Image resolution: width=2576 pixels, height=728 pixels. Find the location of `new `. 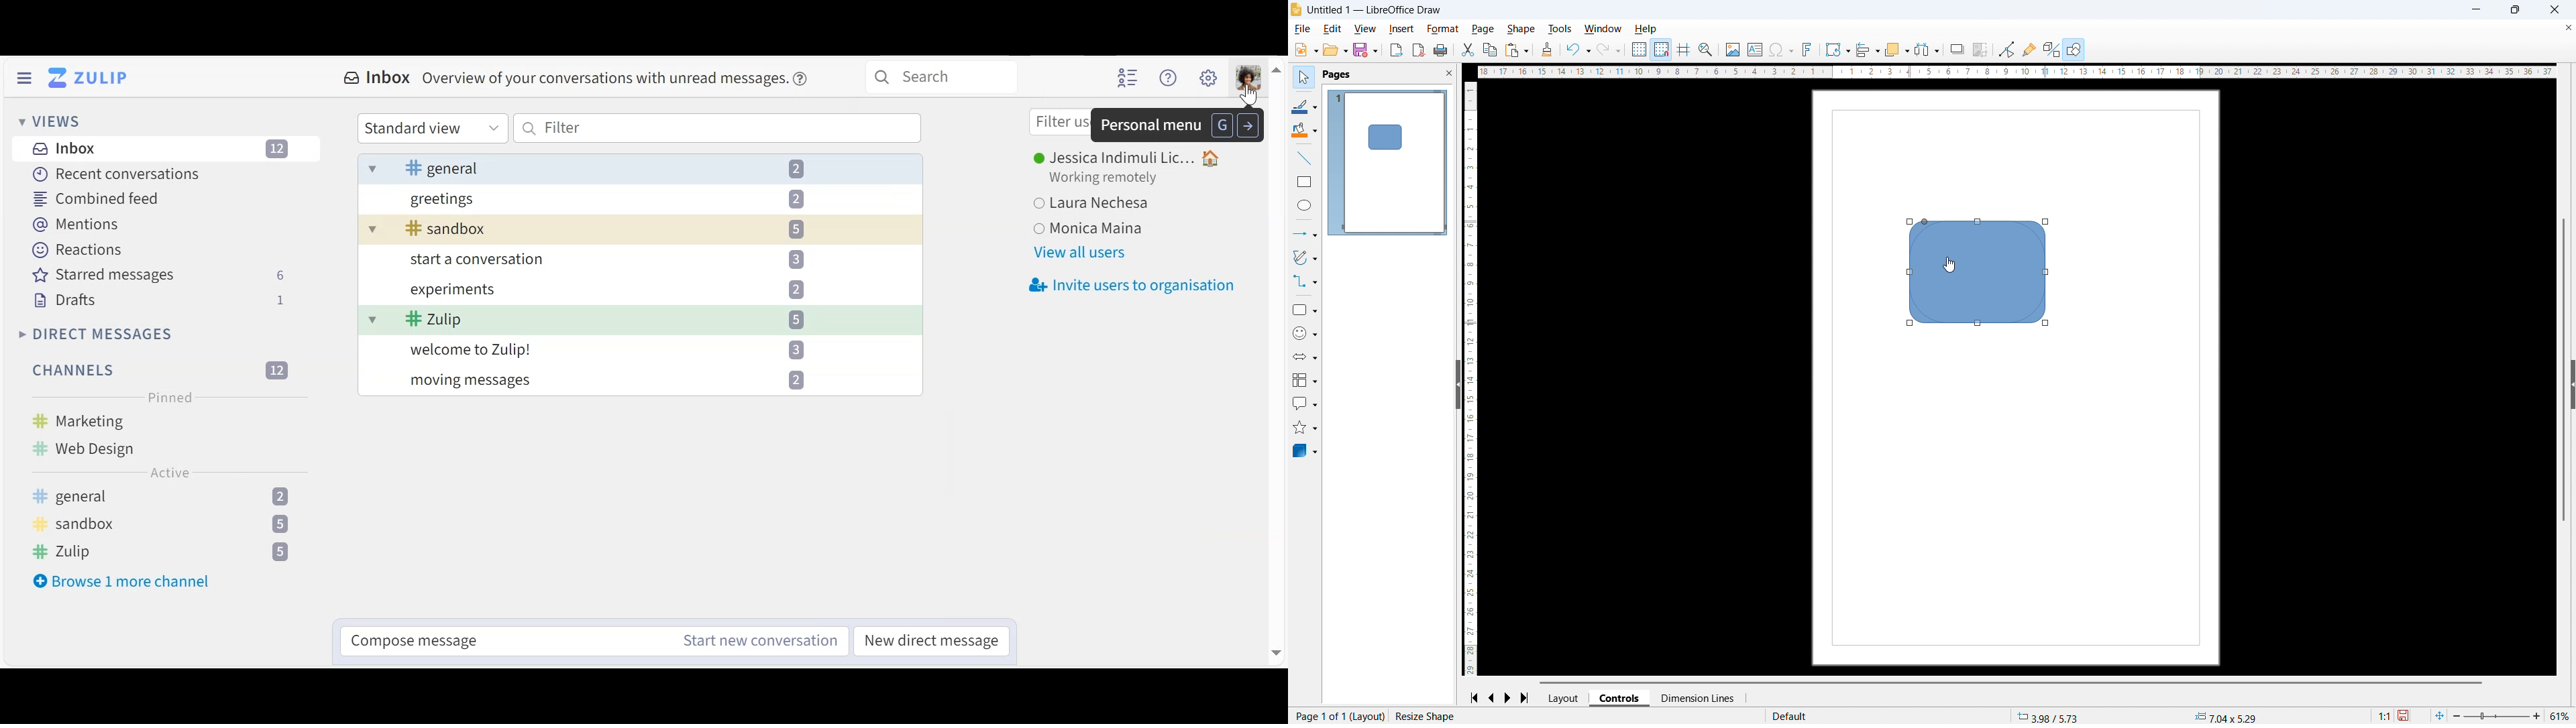

new  is located at coordinates (1306, 50).